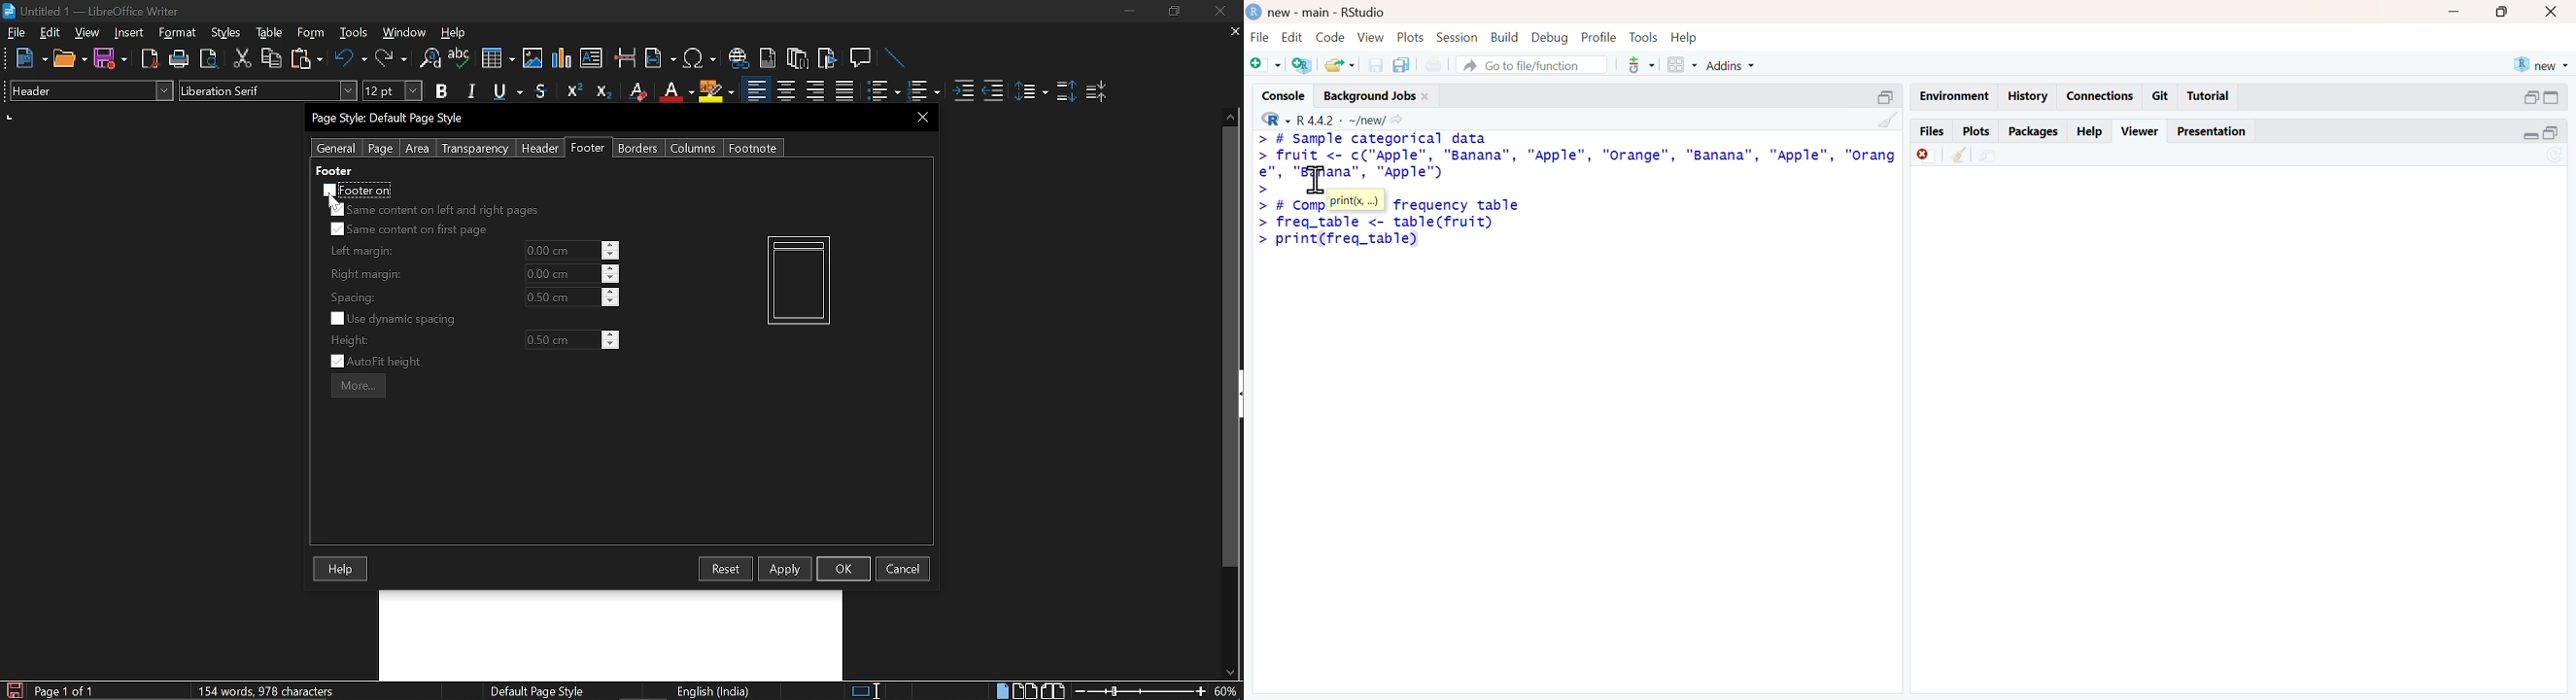 The height and width of the screenshot is (700, 2576). What do you see at coordinates (2555, 13) in the screenshot?
I see `close` at bounding box center [2555, 13].